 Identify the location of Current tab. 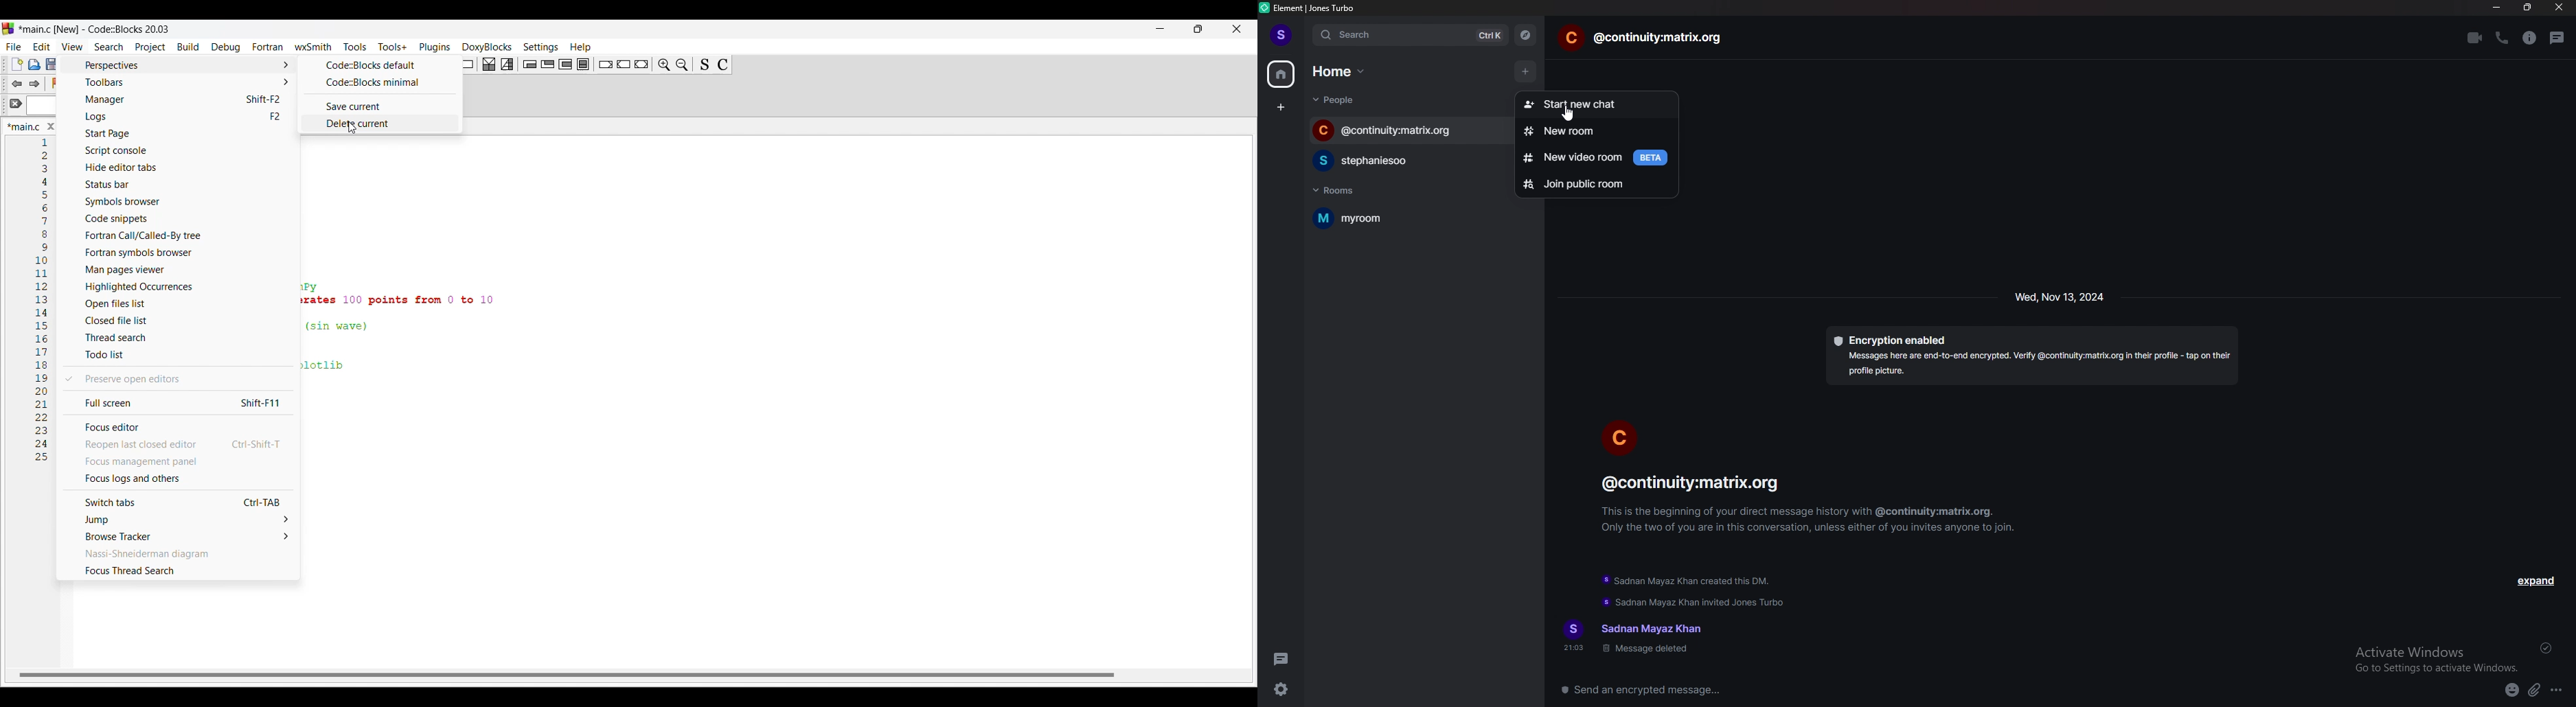
(24, 126).